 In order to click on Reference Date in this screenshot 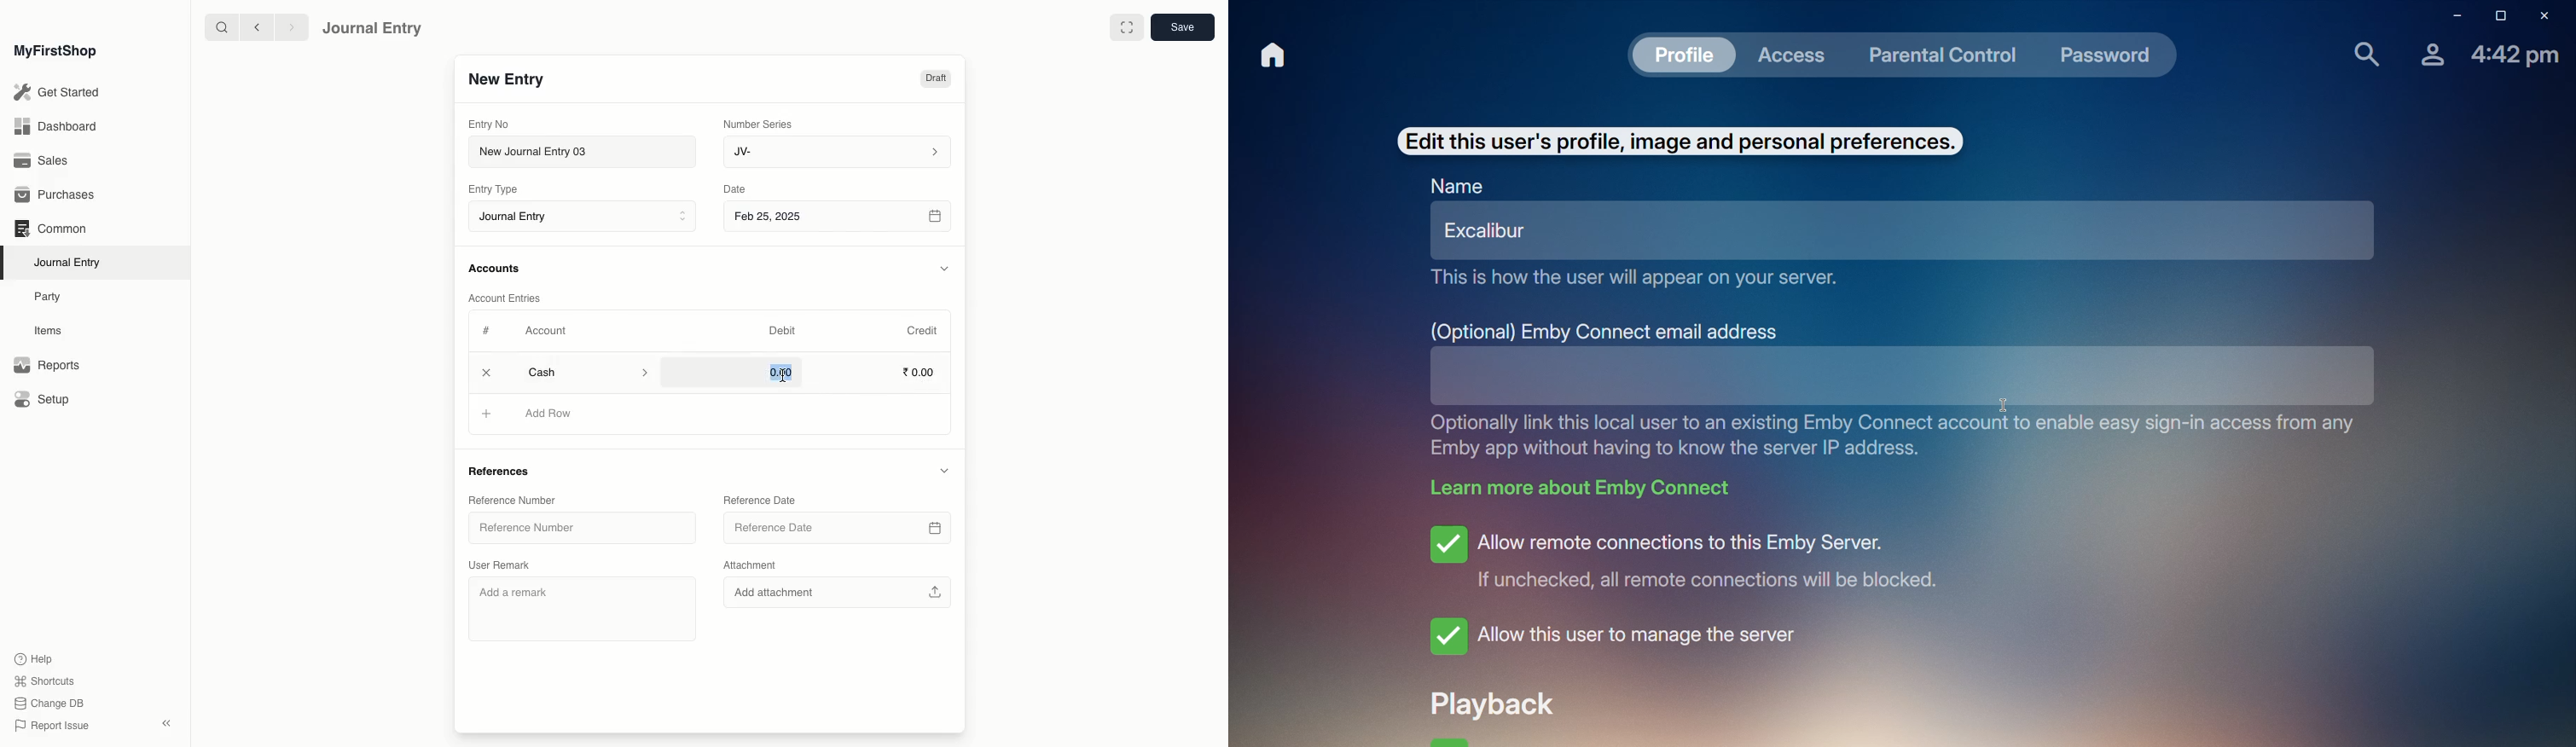, I will do `click(837, 527)`.